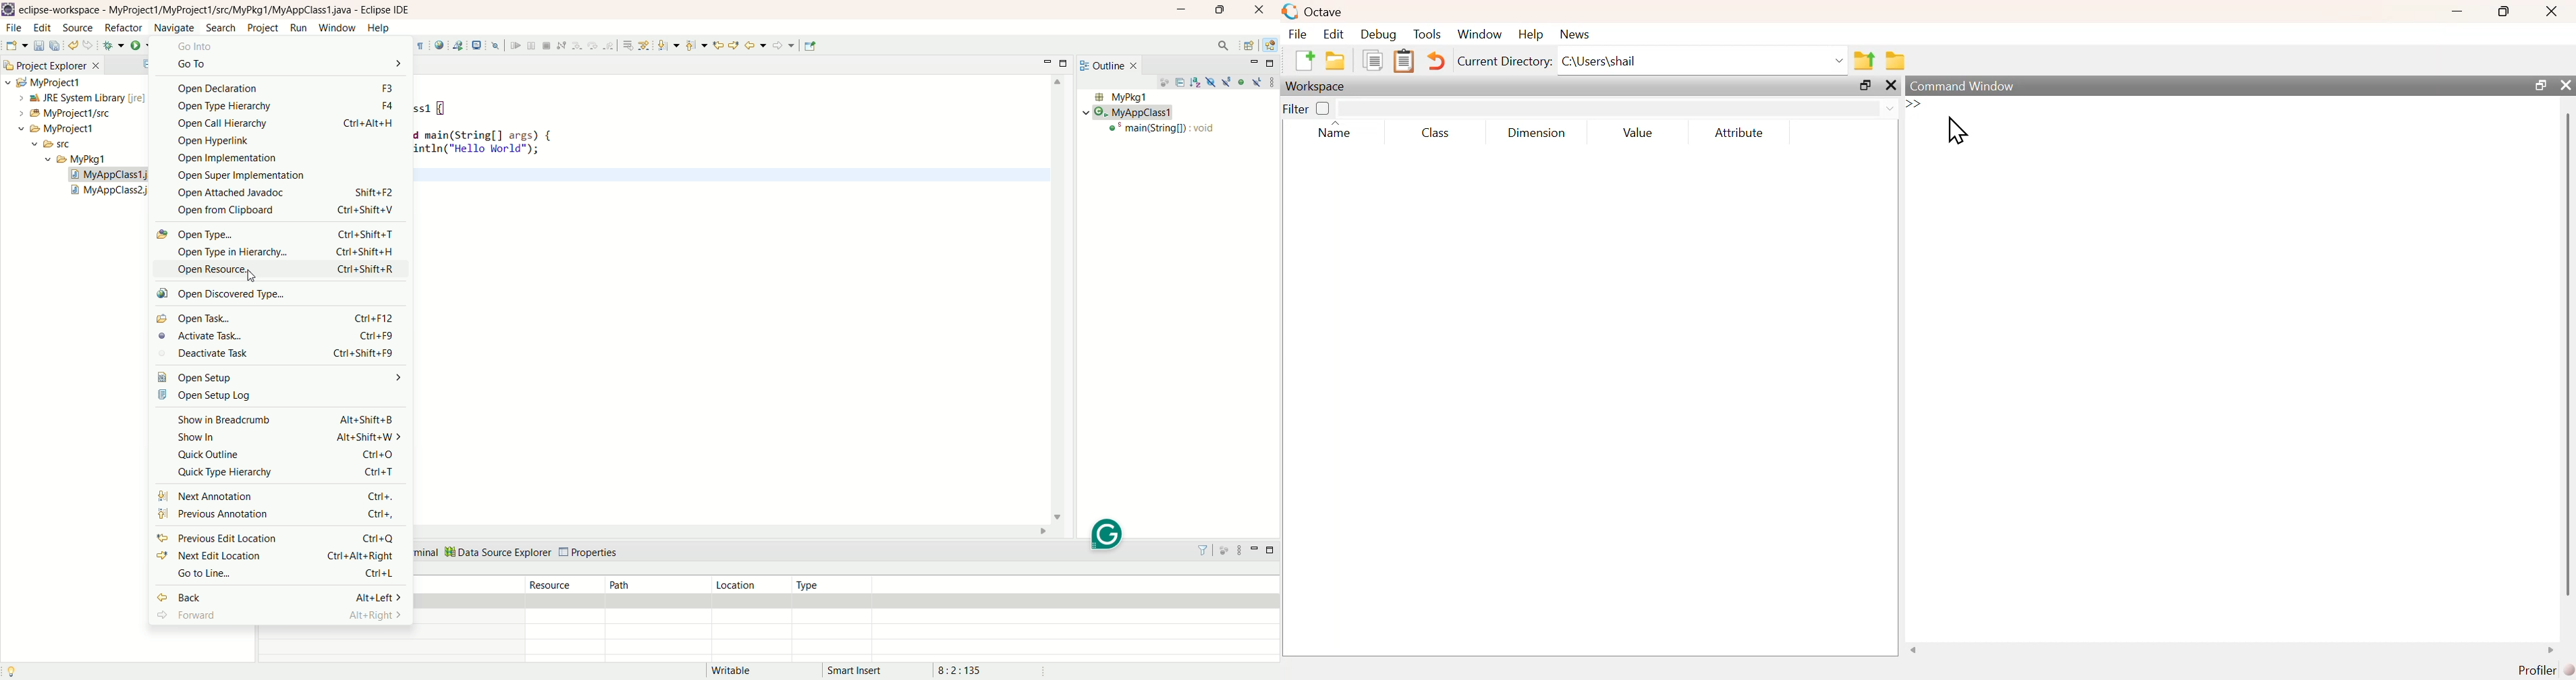 The image size is (2576, 700). Describe the element at coordinates (835, 585) in the screenshot. I see `type` at that location.